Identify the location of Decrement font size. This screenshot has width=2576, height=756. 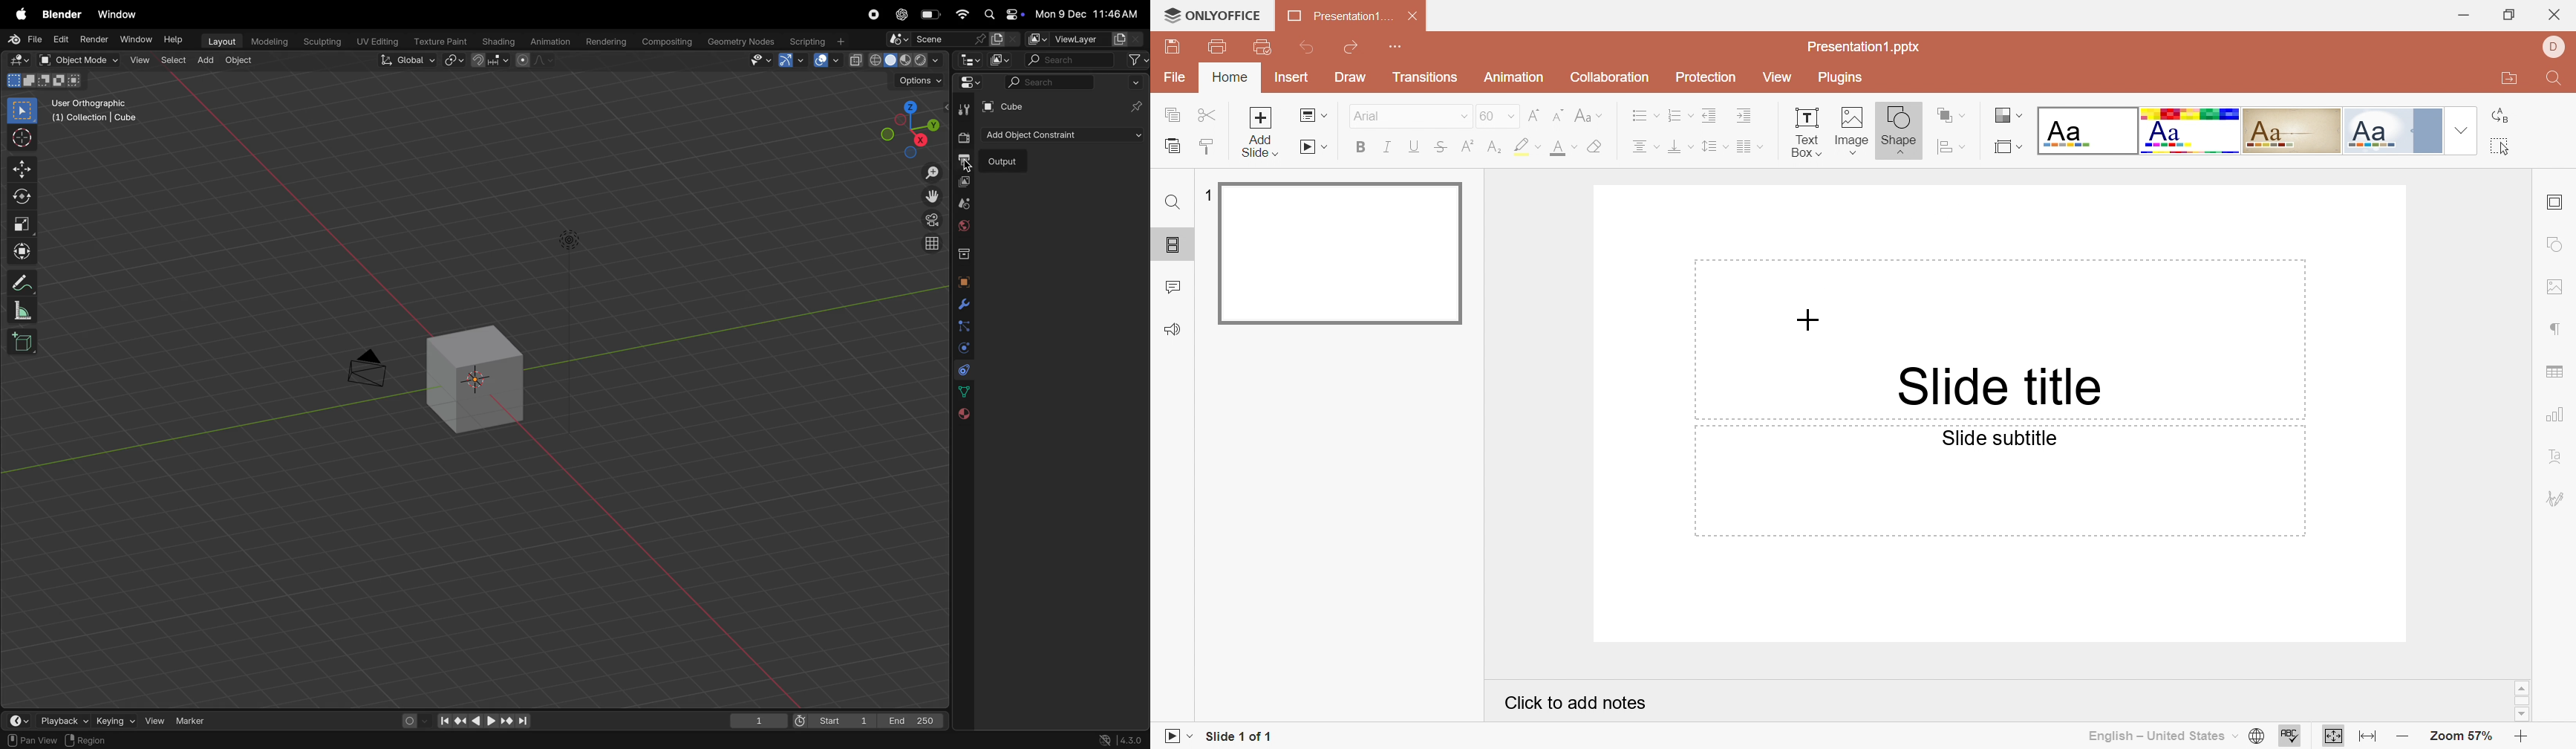
(1559, 115).